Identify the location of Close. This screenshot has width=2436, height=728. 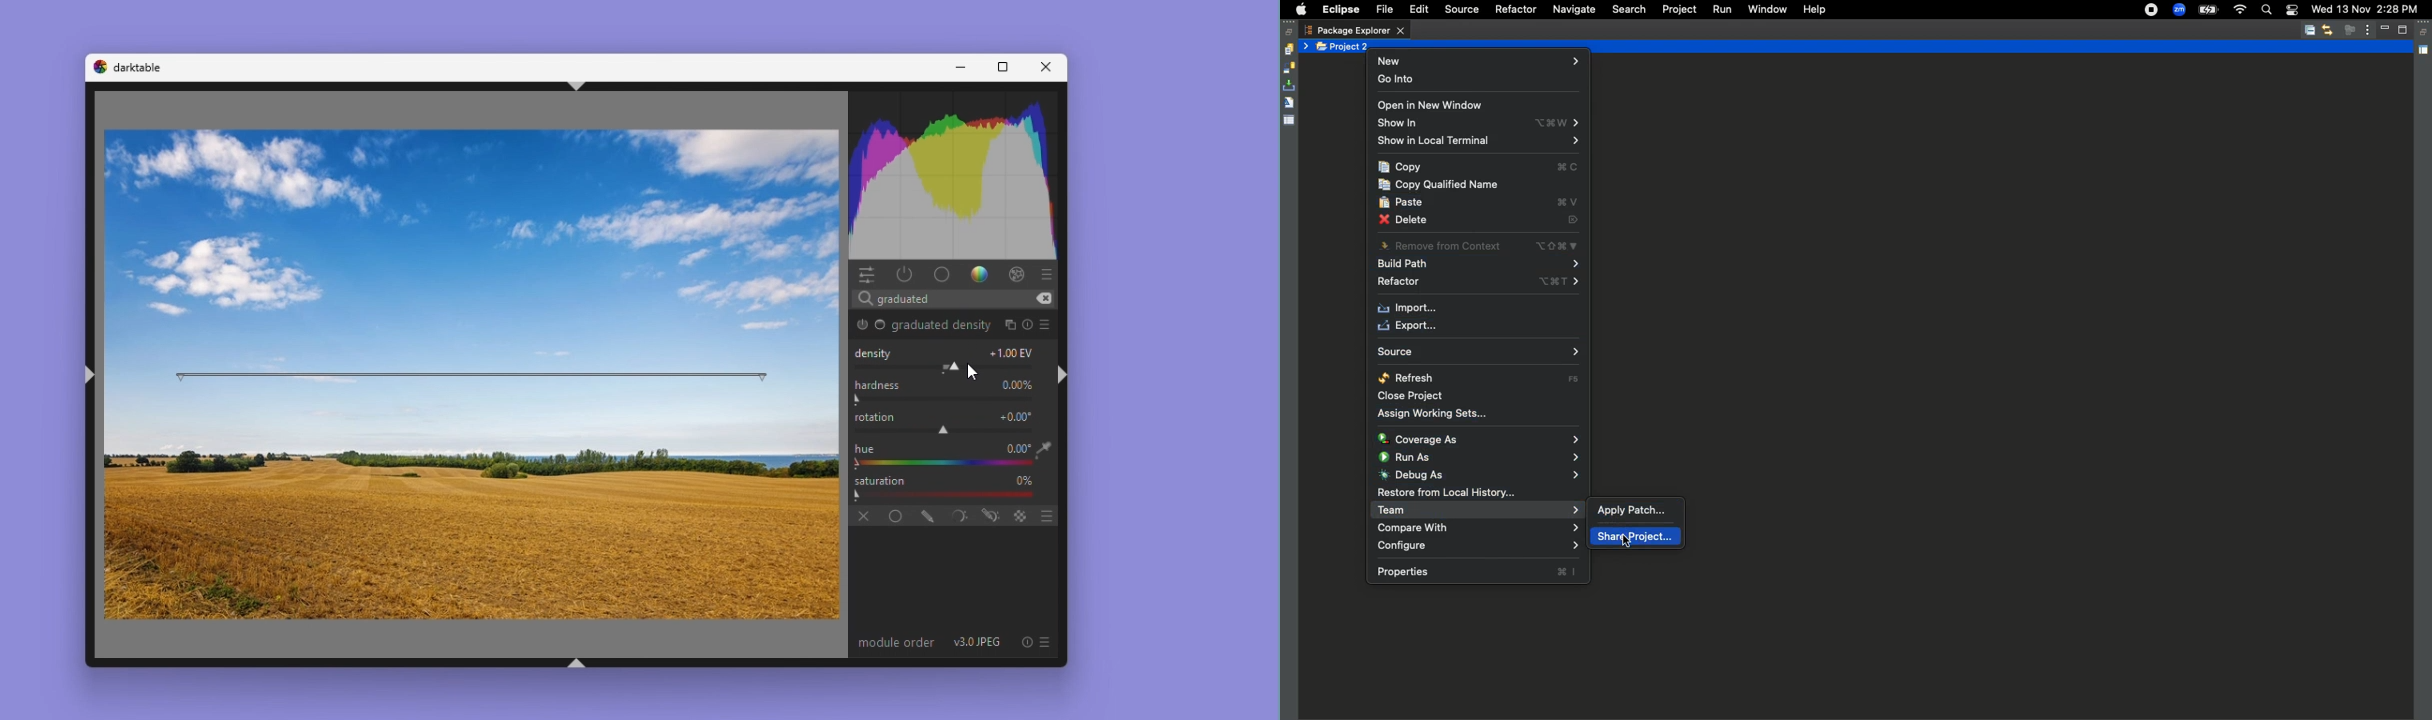
(1043, 67).